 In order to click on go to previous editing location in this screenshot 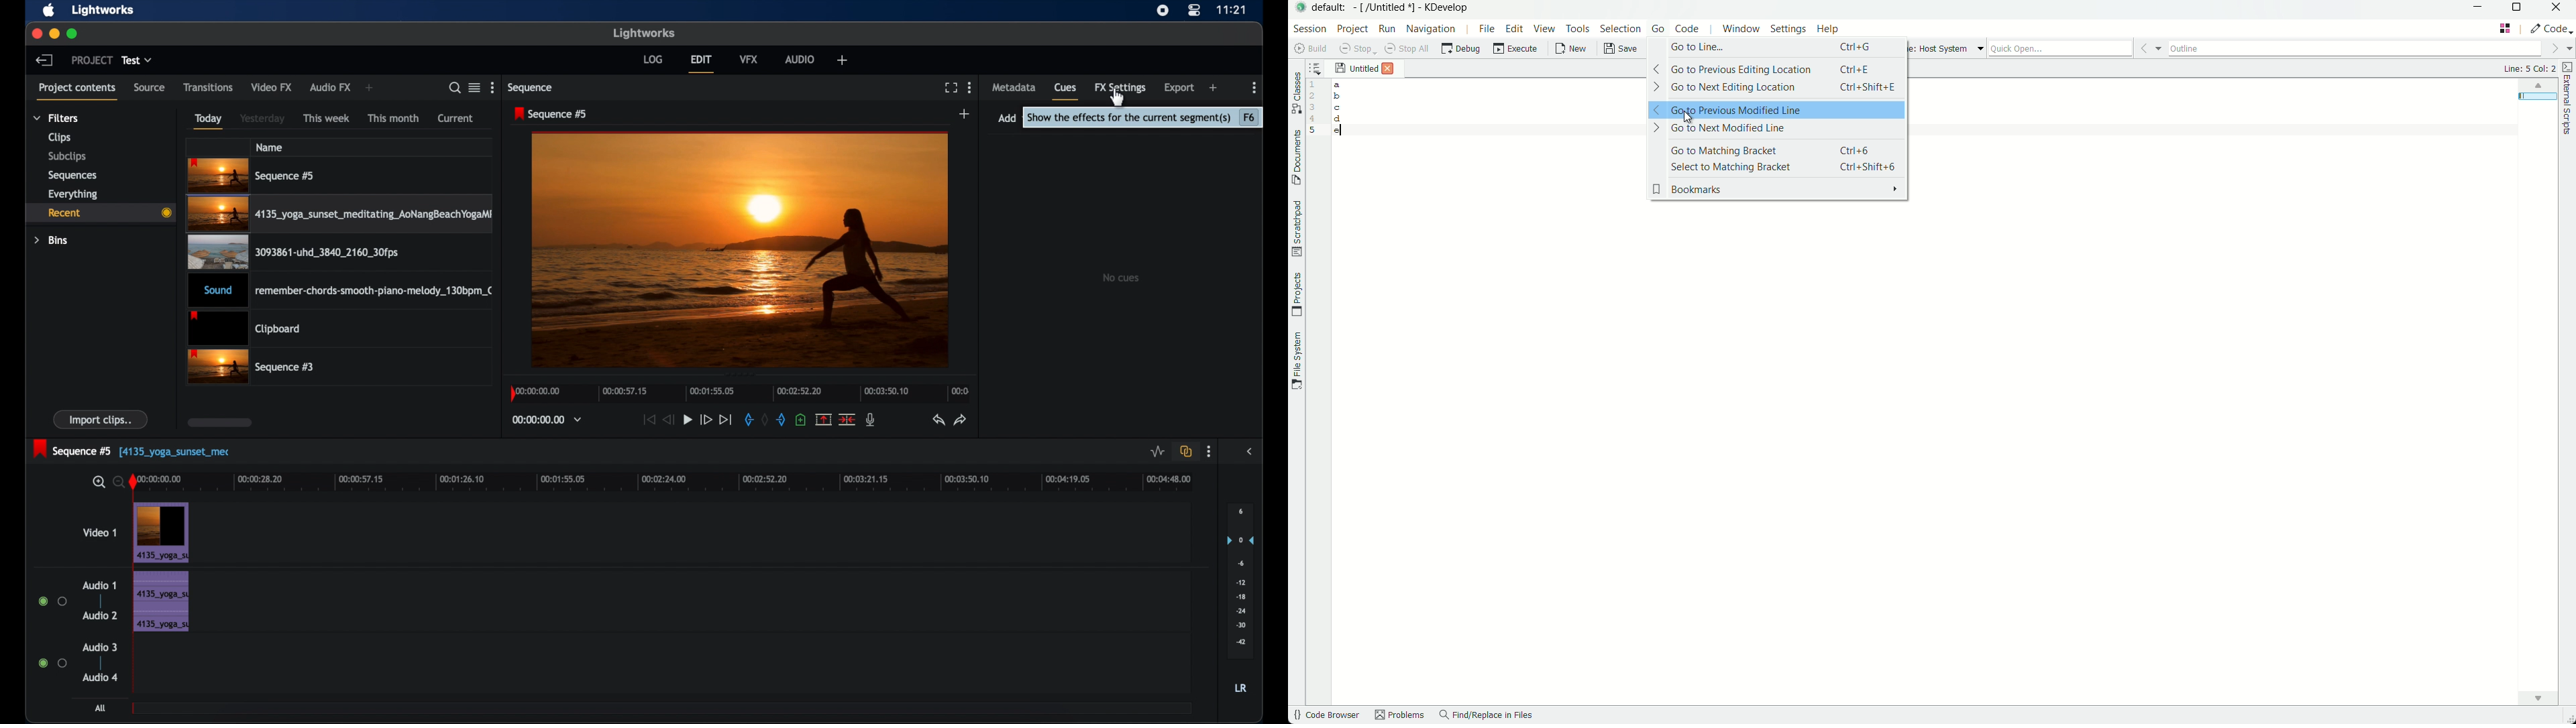, I will do `click(1776, 69)`.